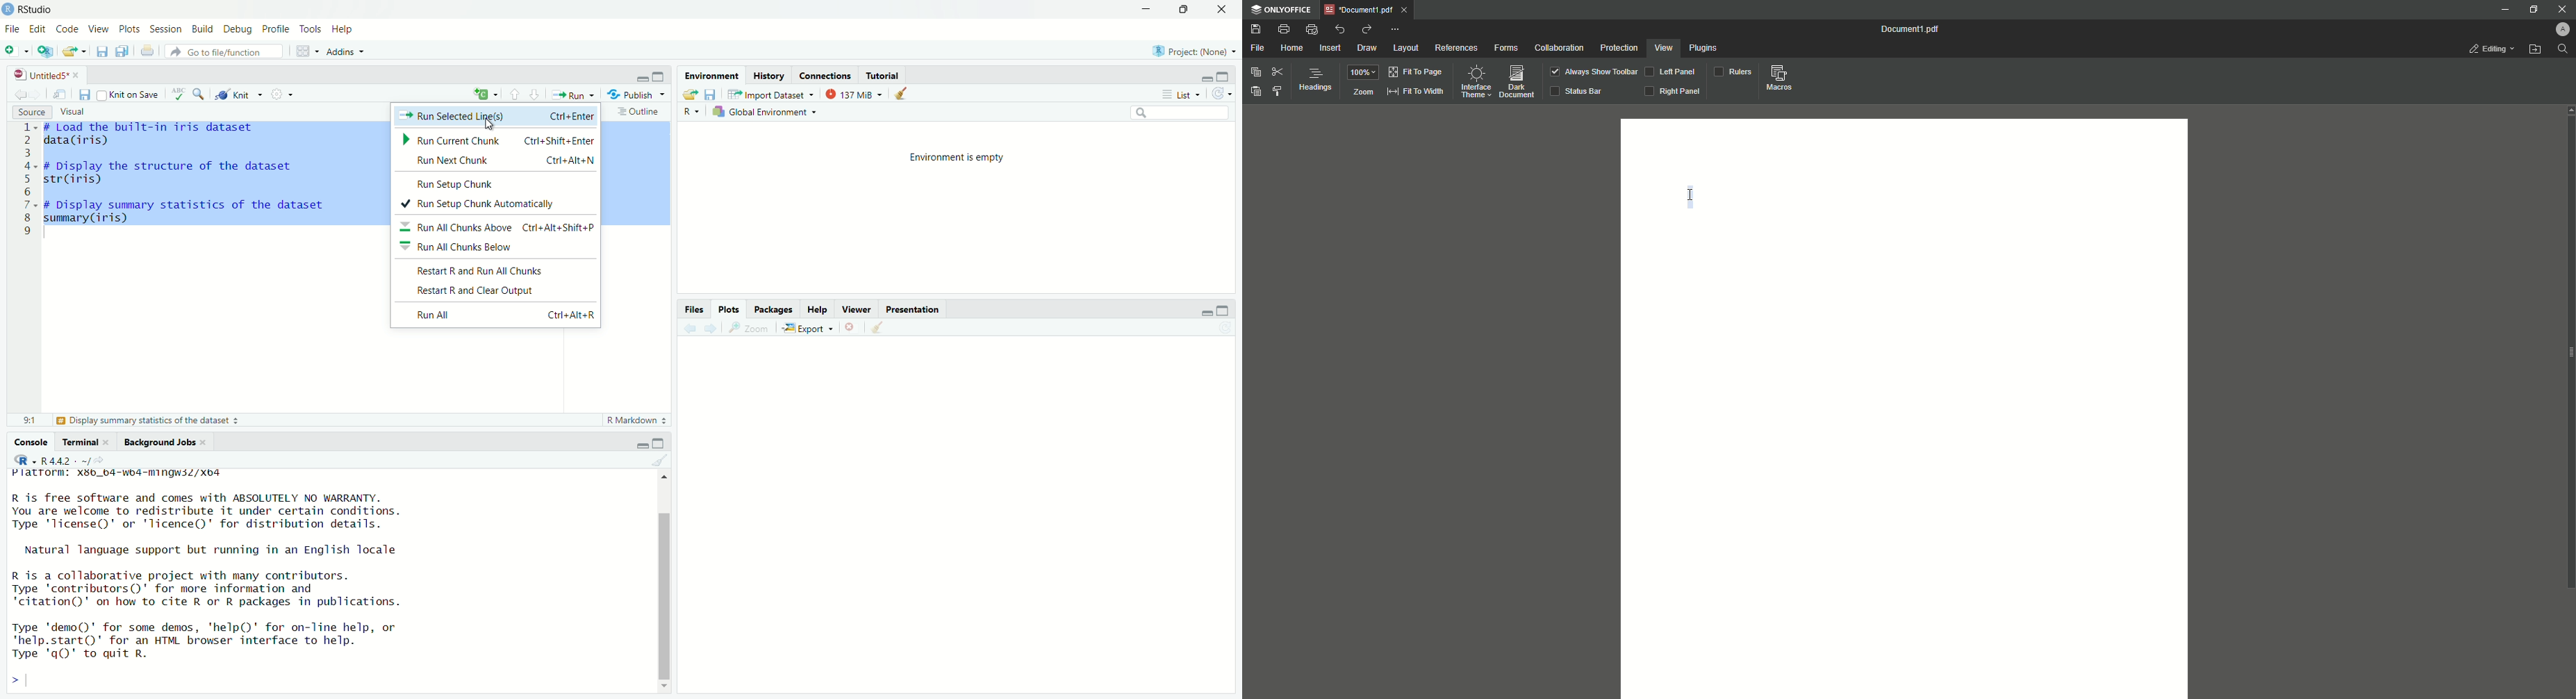 Image resolution: width=2576 pixels, height=700 pixels. I want to click on Zoom, so click(747, 328).